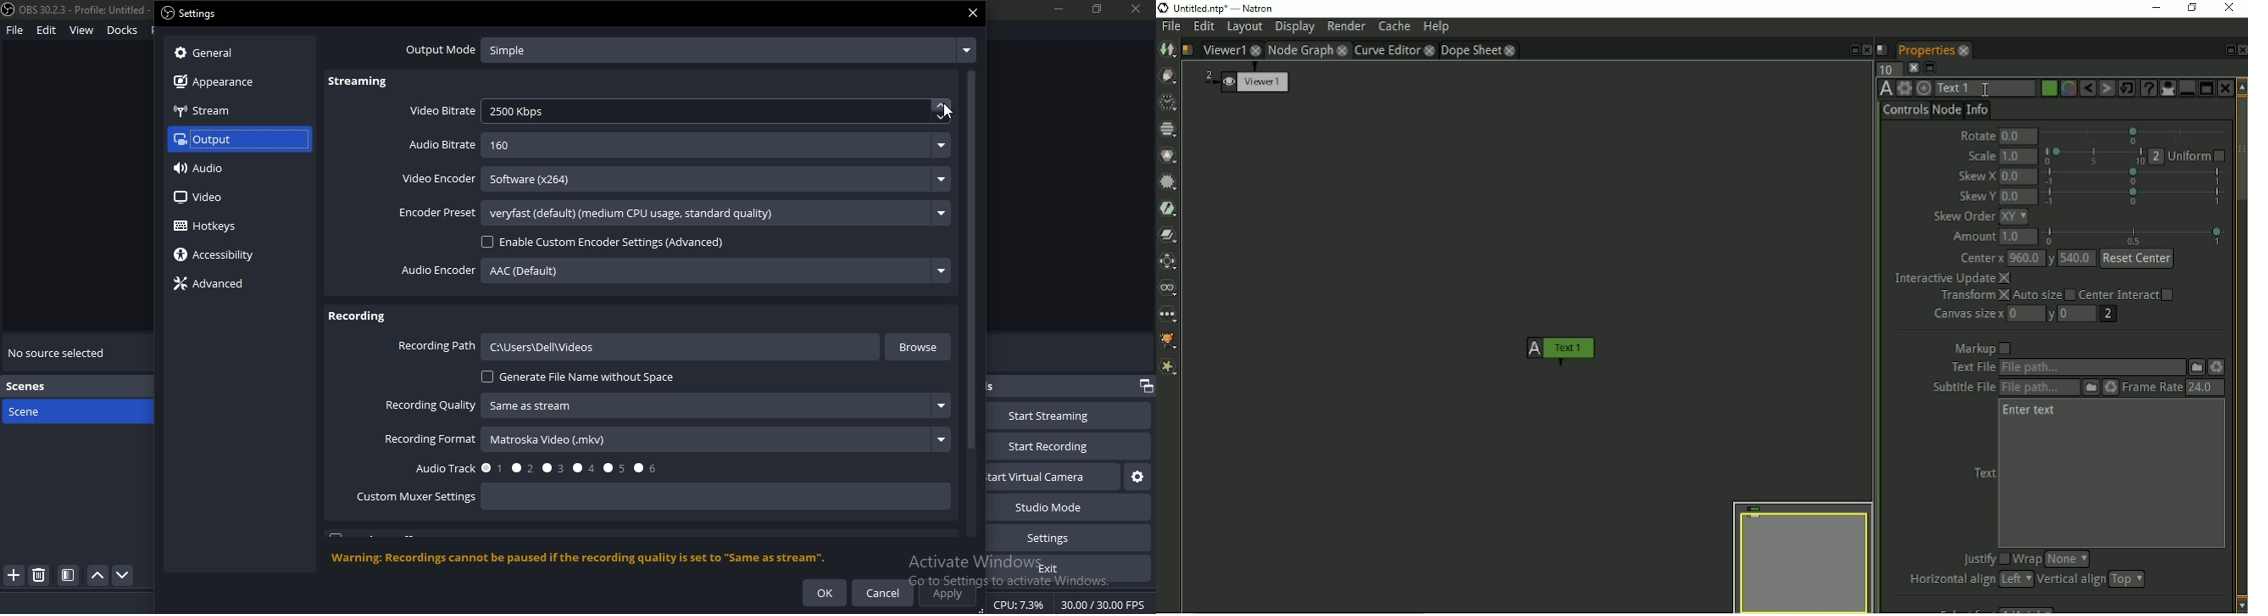 The image size is (2268, 616). What do you see at coordinates (1168, 183) in the screenshot?
I see `Filter` at bounding box center [1168, 183].